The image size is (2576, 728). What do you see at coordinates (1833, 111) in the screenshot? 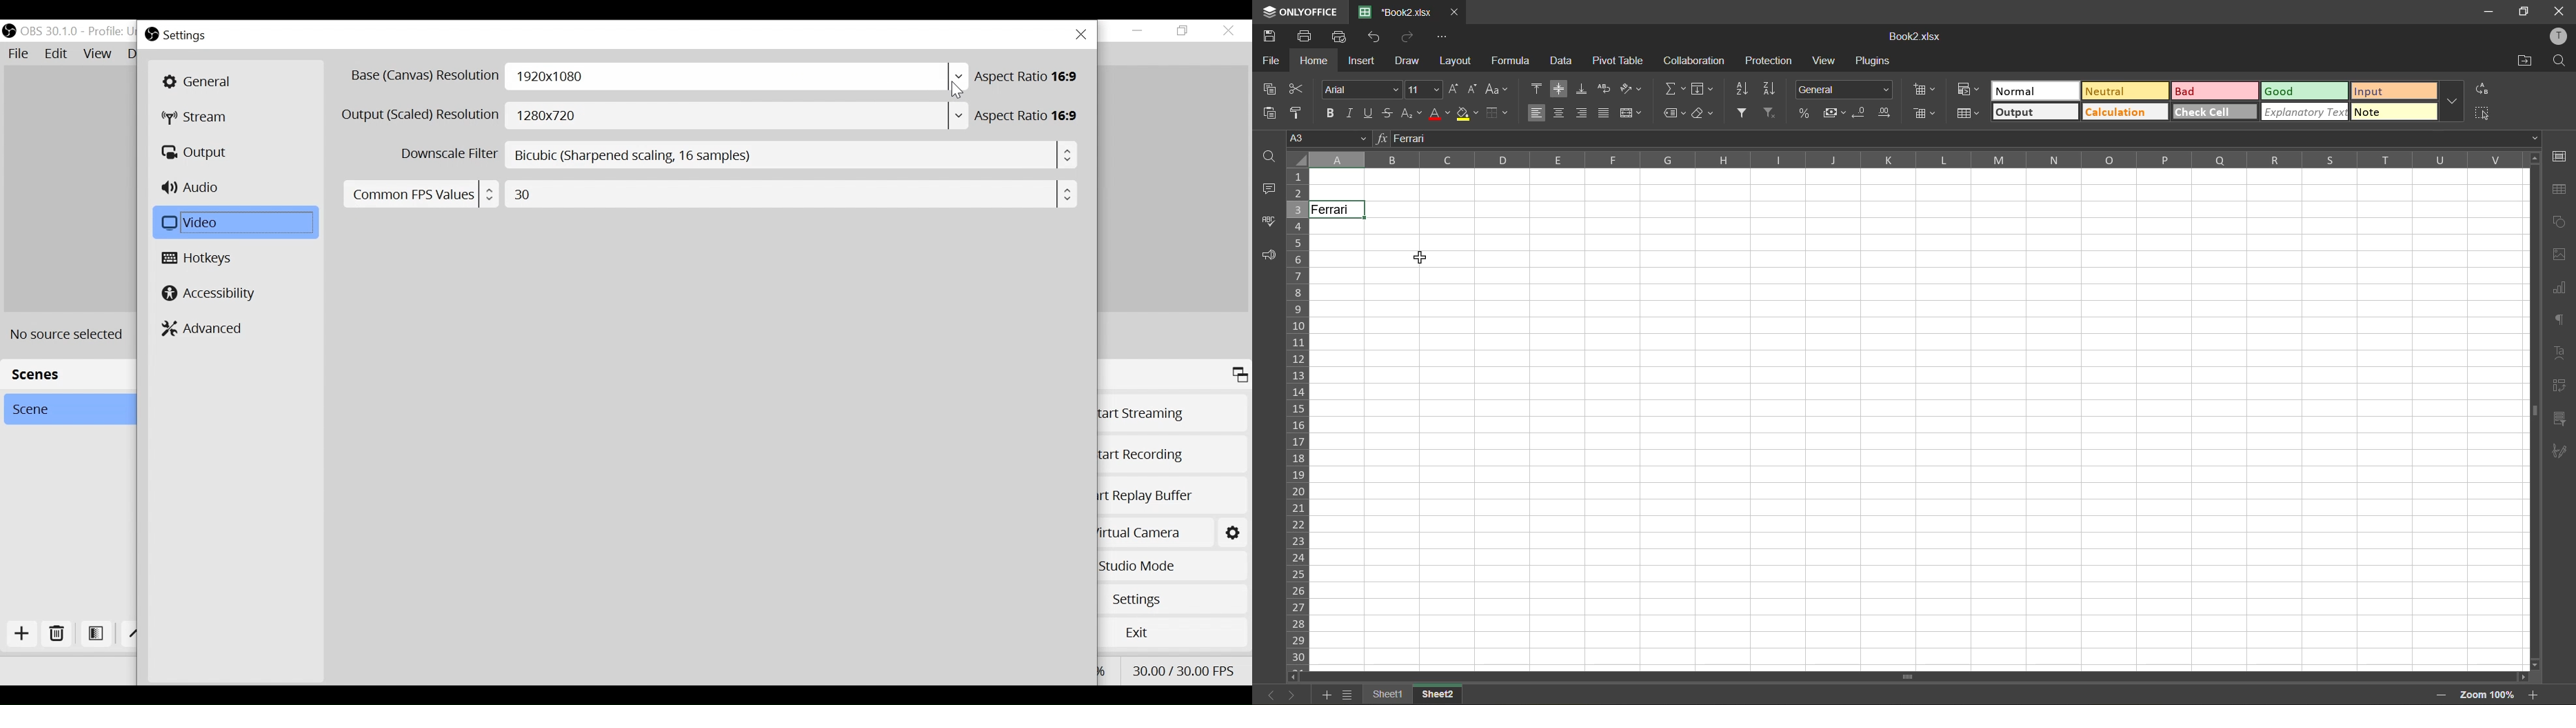
I see `accounting` at bounding box center [1833, 111].